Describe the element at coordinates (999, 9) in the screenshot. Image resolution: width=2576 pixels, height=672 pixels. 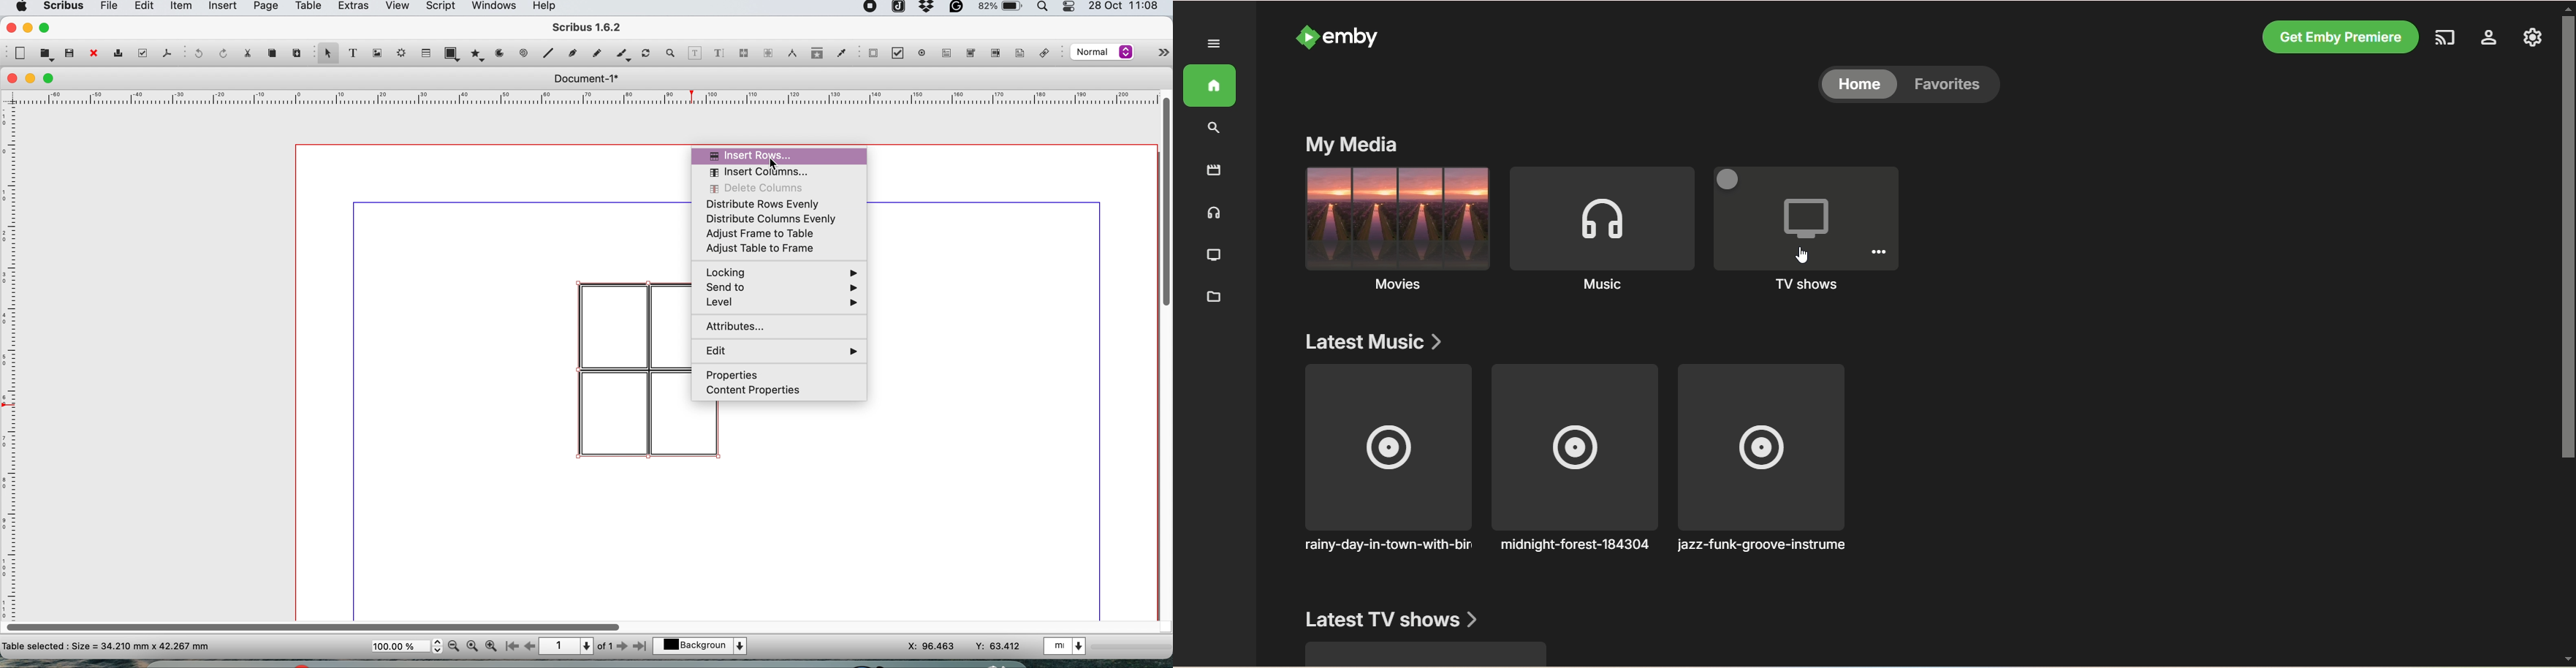
I see `battery` at that location.